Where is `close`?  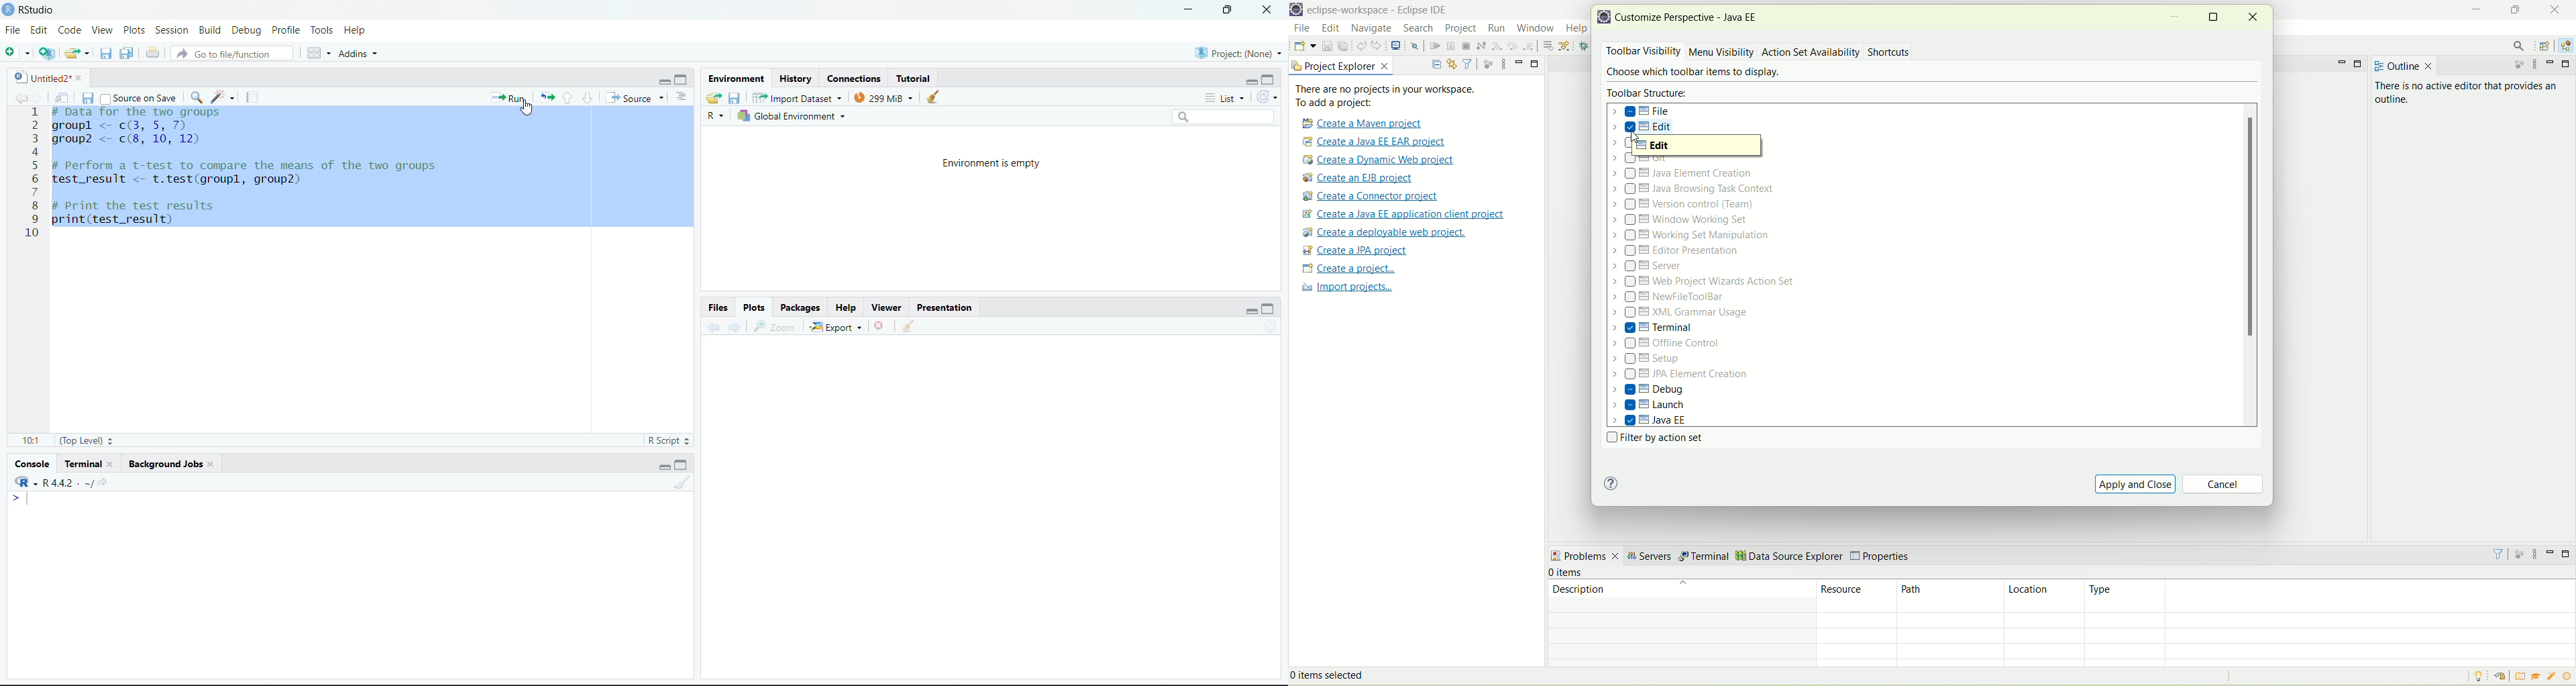
close is located at coordinates (113, 464).